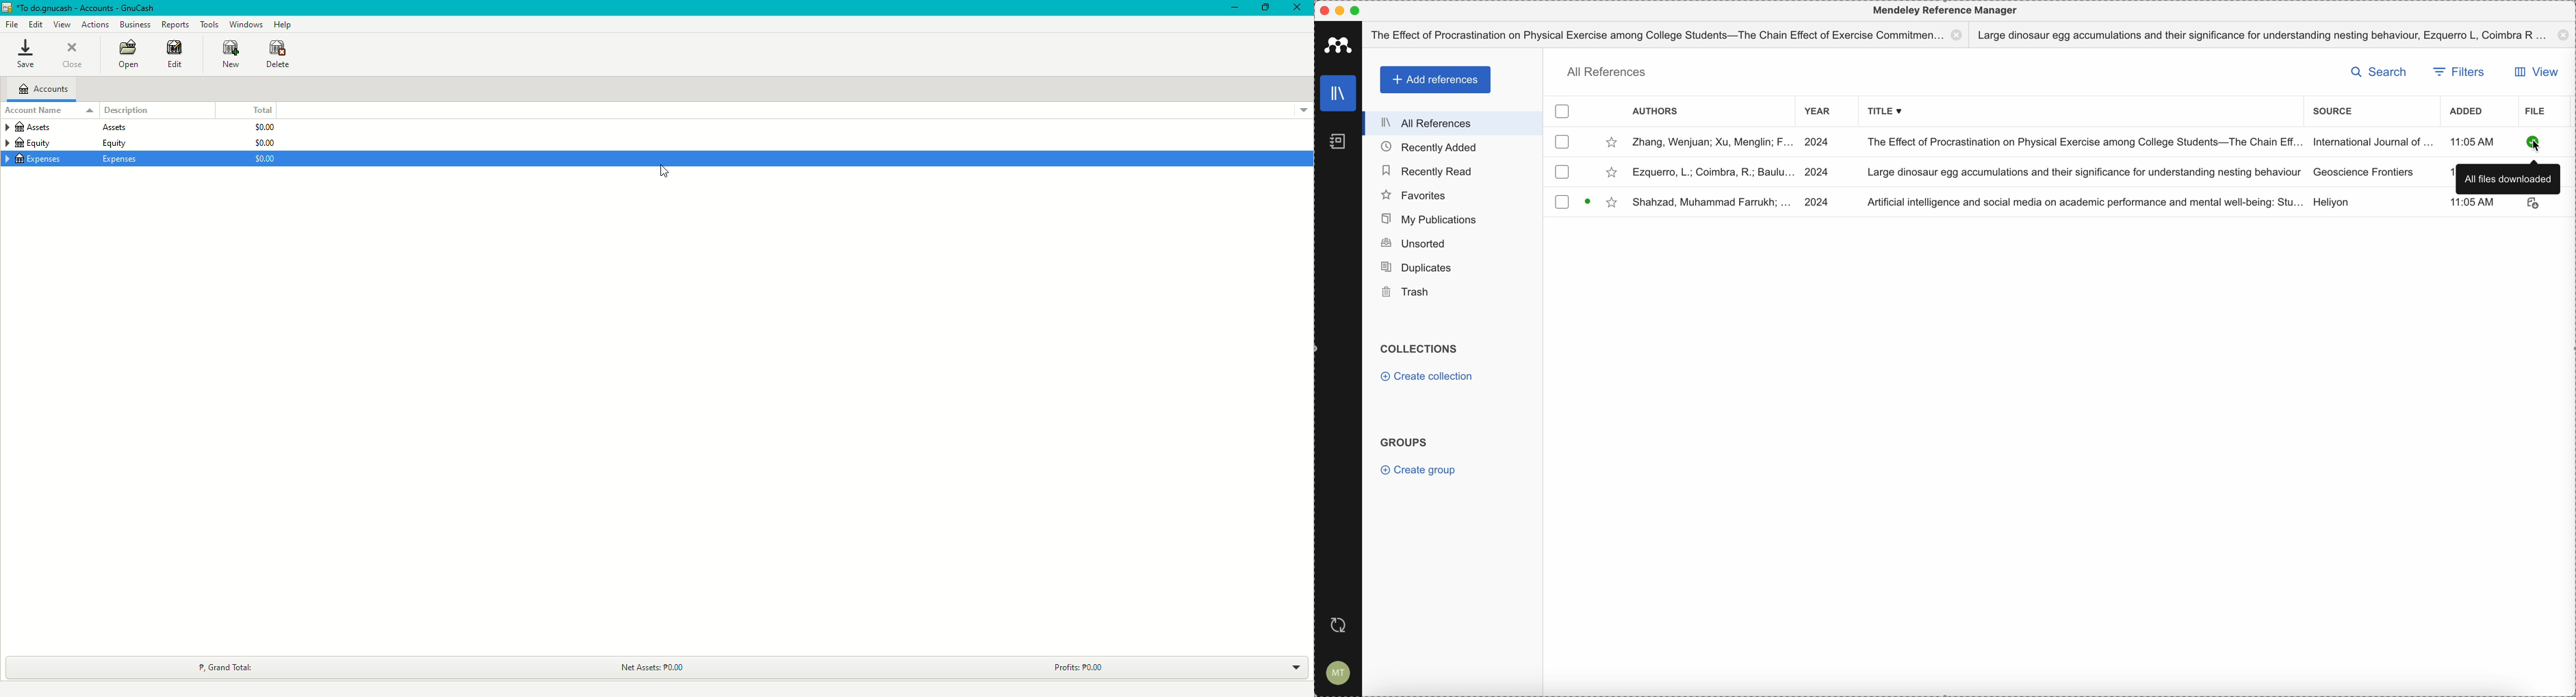  I want to click on library, so click(1340, 94).